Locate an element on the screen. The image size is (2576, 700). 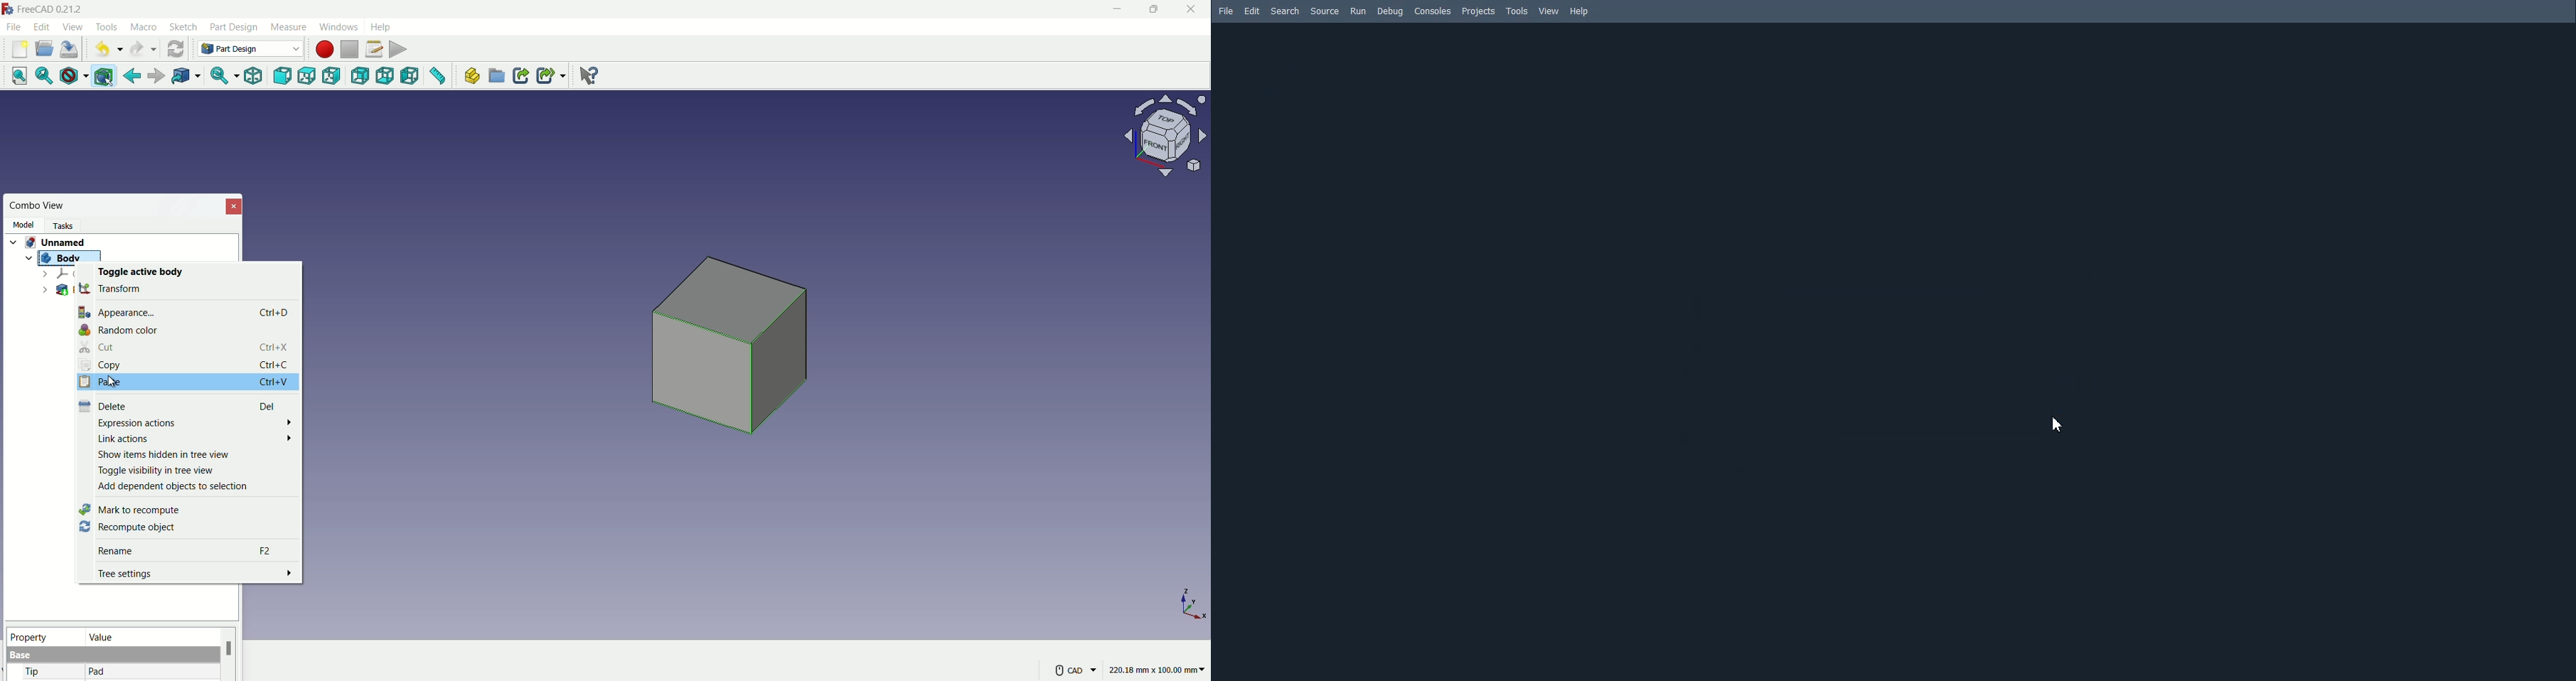
Recompute object is located at coordinates (128, 528).